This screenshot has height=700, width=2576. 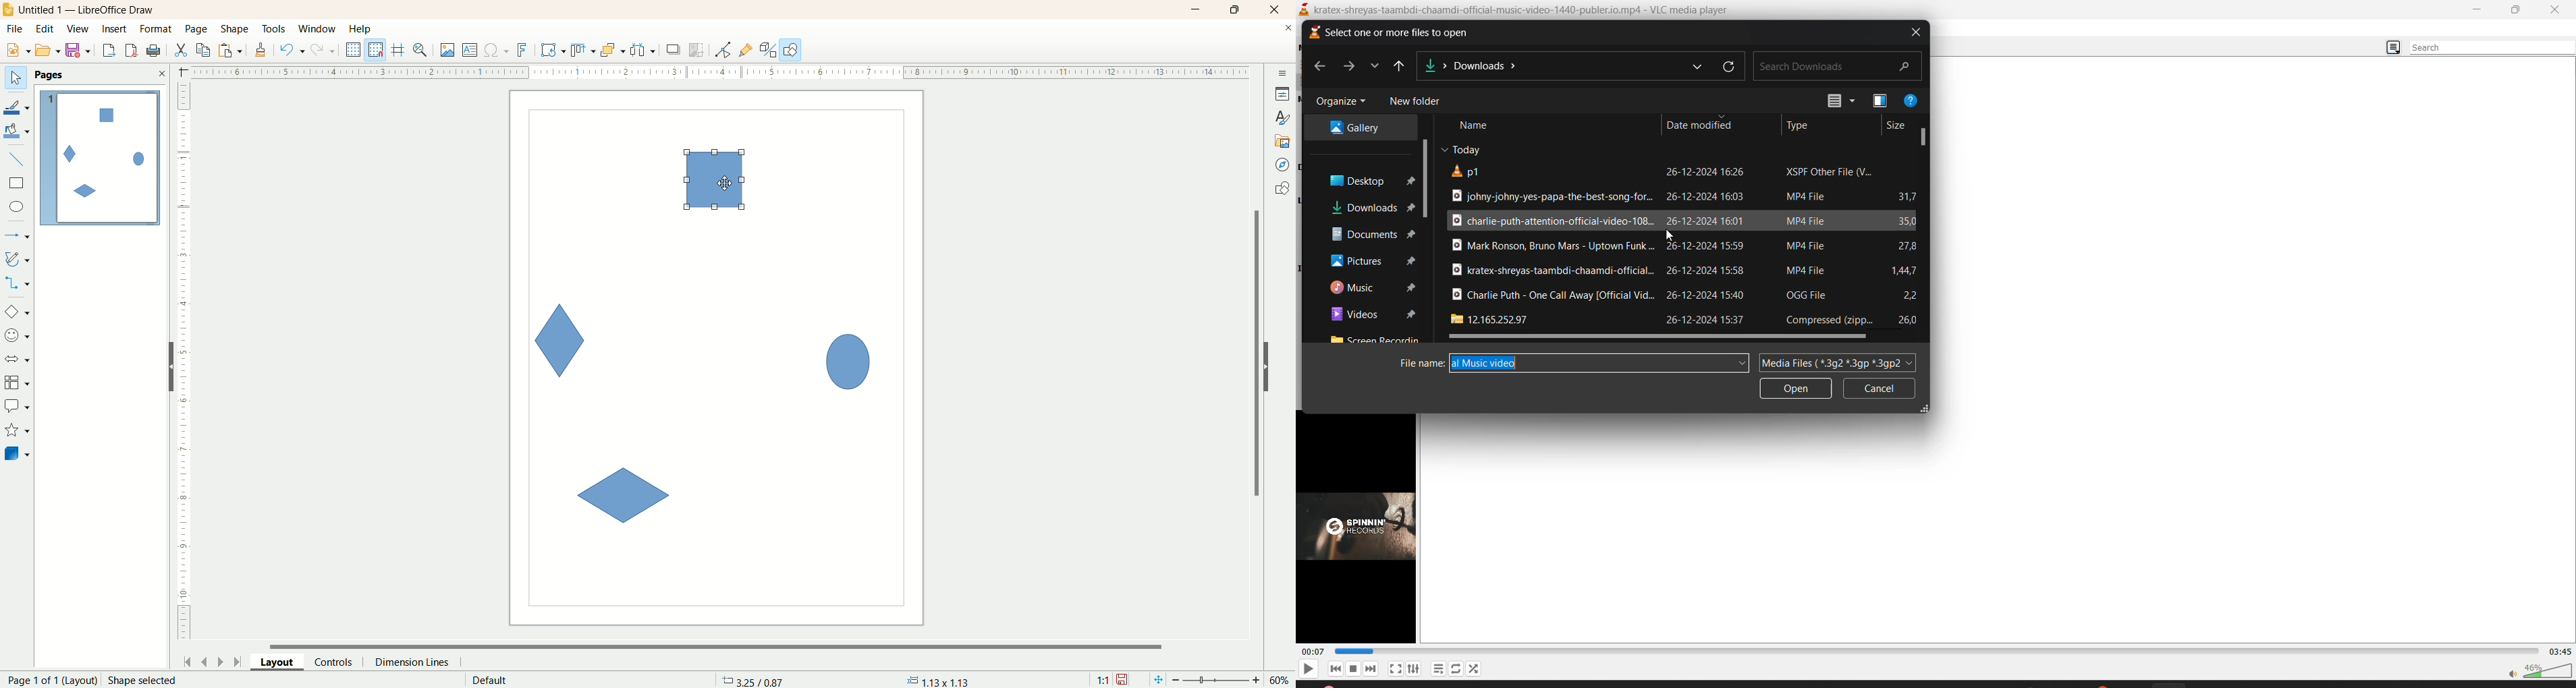 What do you see at coordinates (155, 51) in the screenshot?
I see `export as PDF` at bounding box center [155, 51].